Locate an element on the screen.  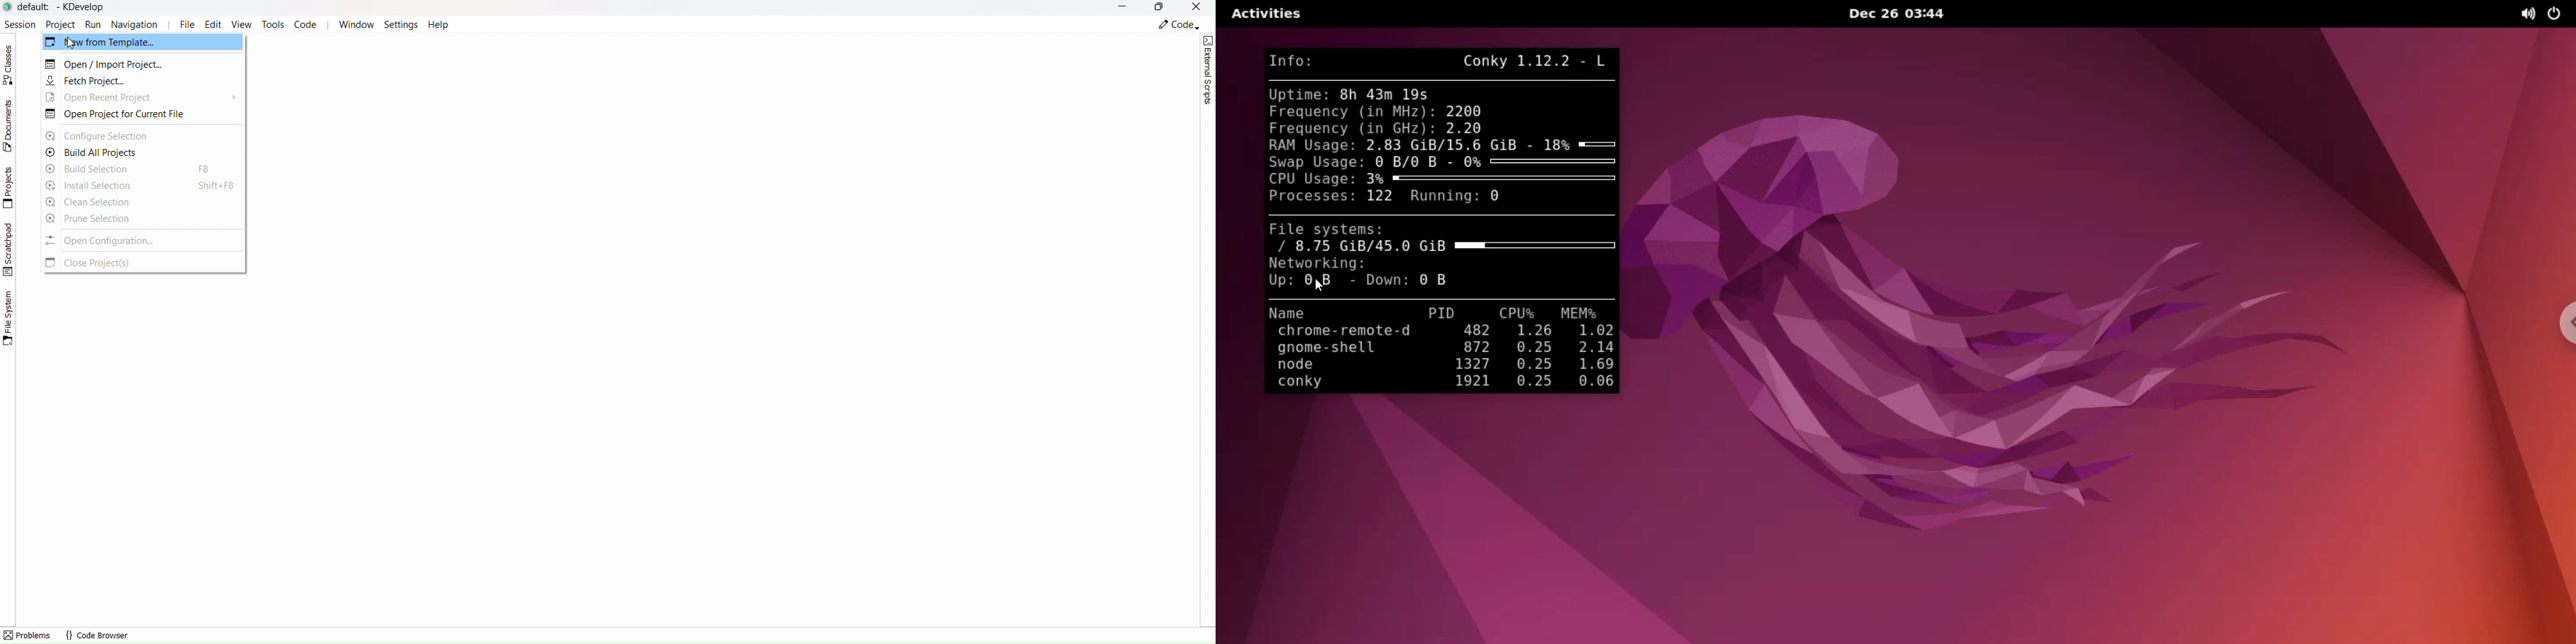
Open Recent Project is located at coordinates (118, 98).